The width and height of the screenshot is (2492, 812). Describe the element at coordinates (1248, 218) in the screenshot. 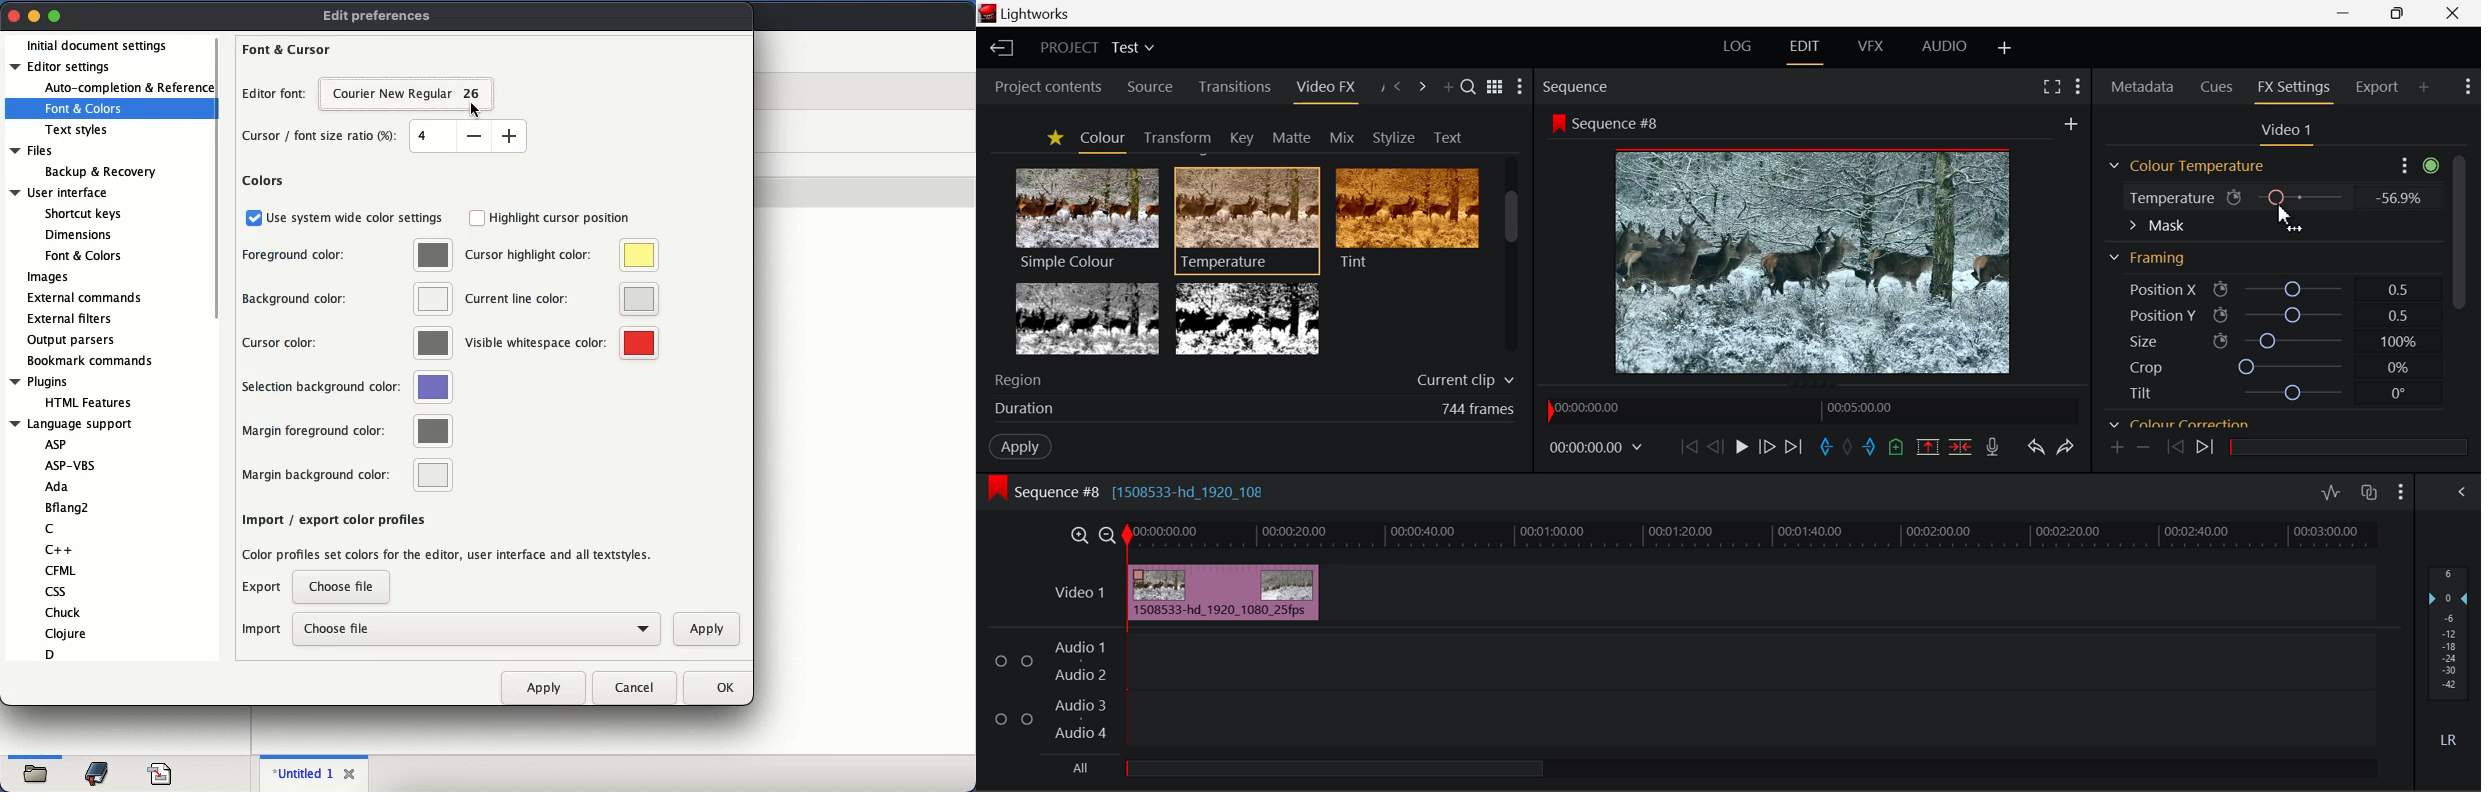

I see `Temperature` at that location.